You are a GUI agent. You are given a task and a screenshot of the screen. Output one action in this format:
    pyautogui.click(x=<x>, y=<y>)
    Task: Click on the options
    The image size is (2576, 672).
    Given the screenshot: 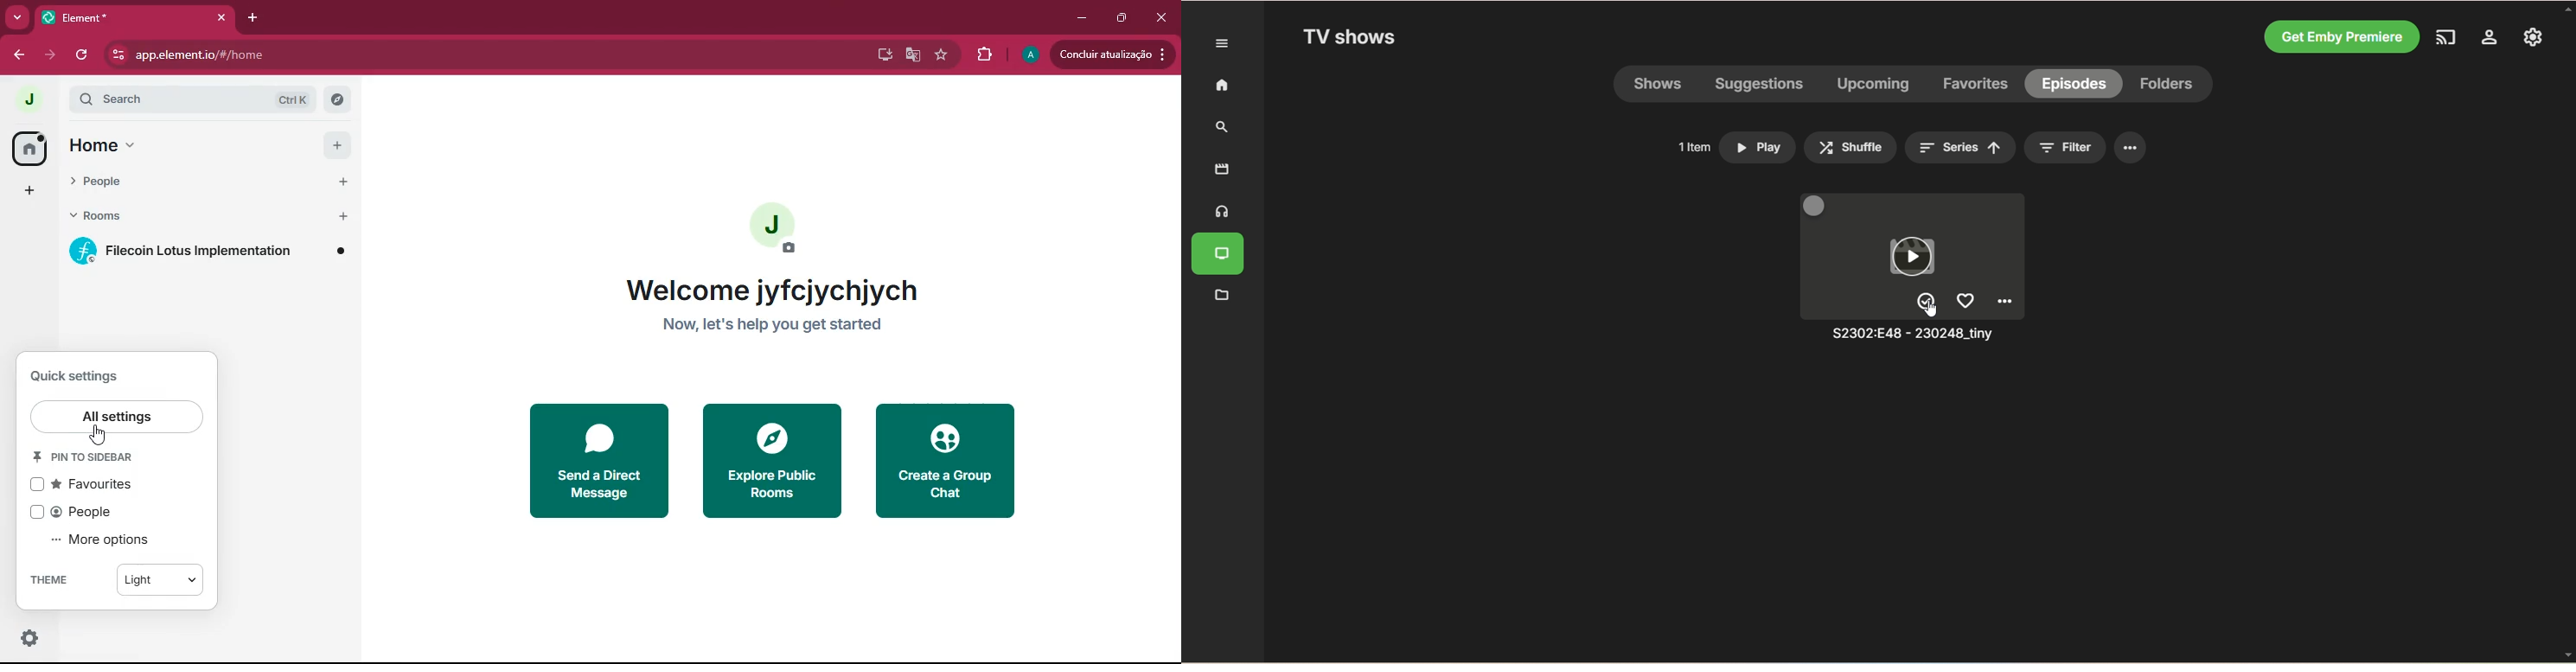 What is the action you would take?
    pyautogui.click(x=2131, y=148)
    